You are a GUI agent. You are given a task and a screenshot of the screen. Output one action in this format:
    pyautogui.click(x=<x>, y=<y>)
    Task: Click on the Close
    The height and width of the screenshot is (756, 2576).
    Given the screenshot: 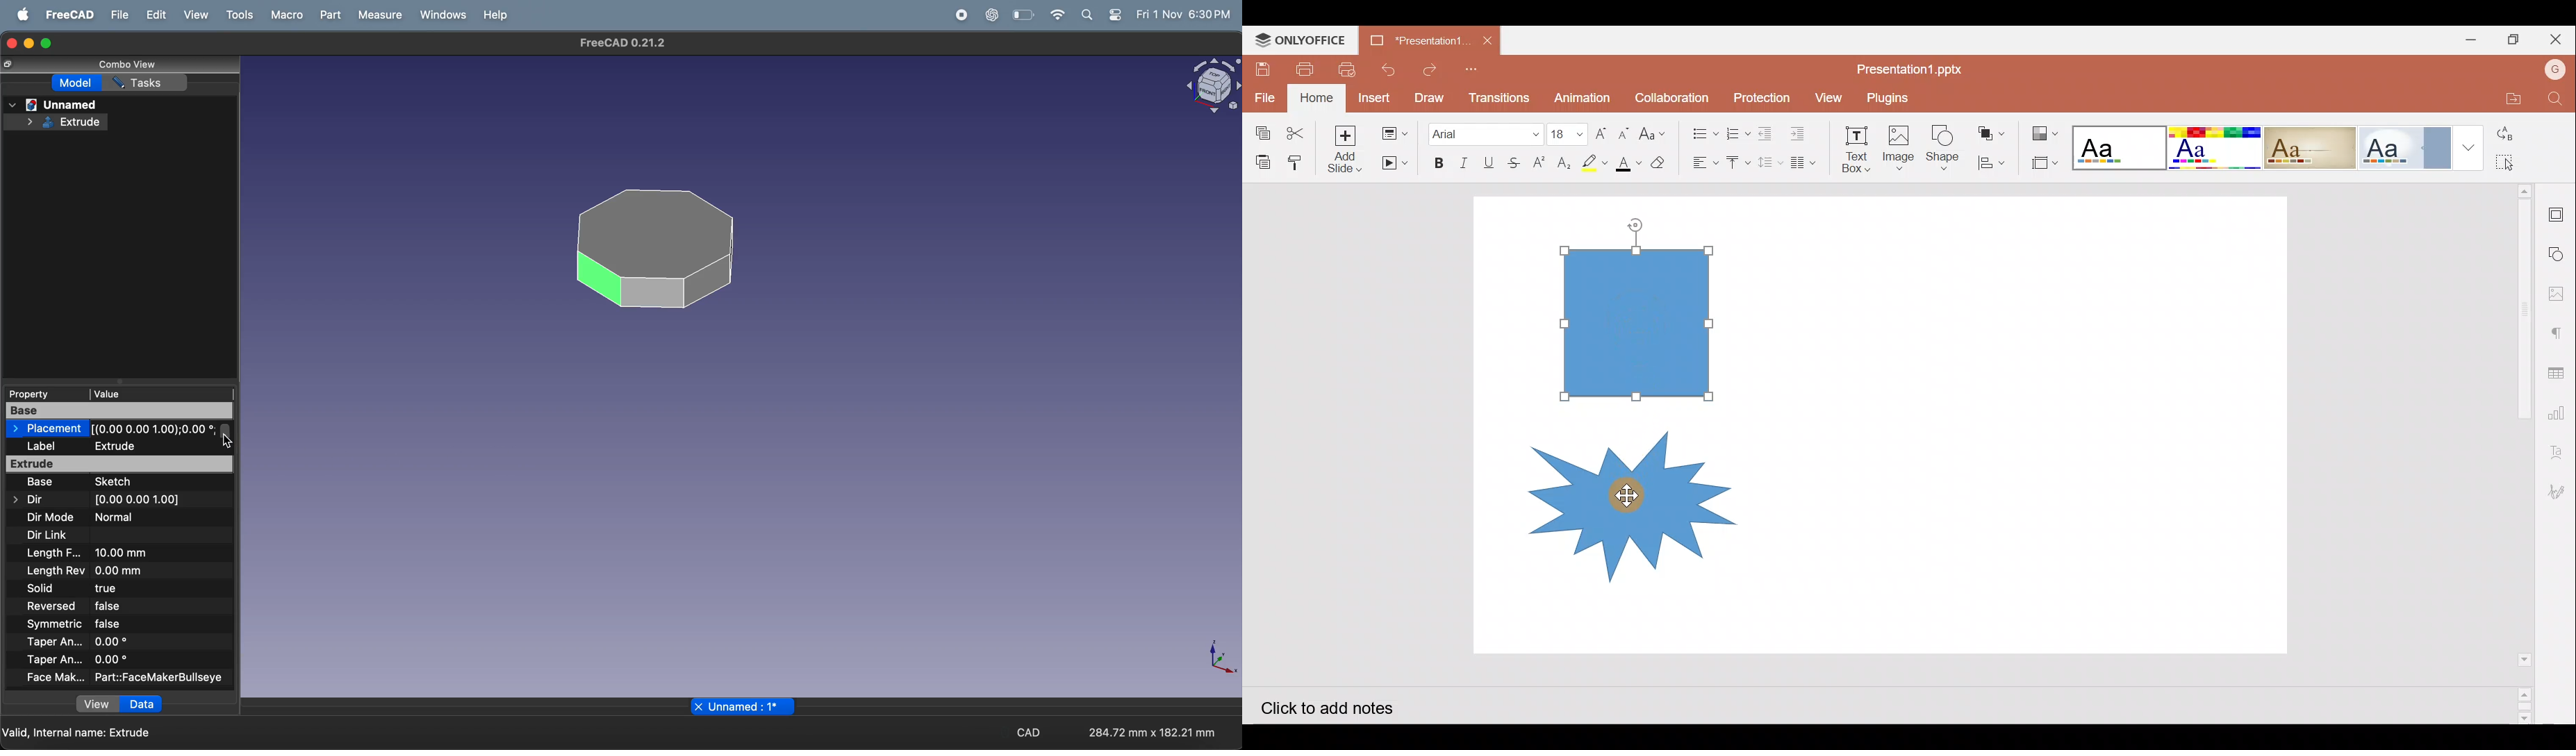 What is the action you would take?
    pyautogui.click(x=2558, y=39)
    